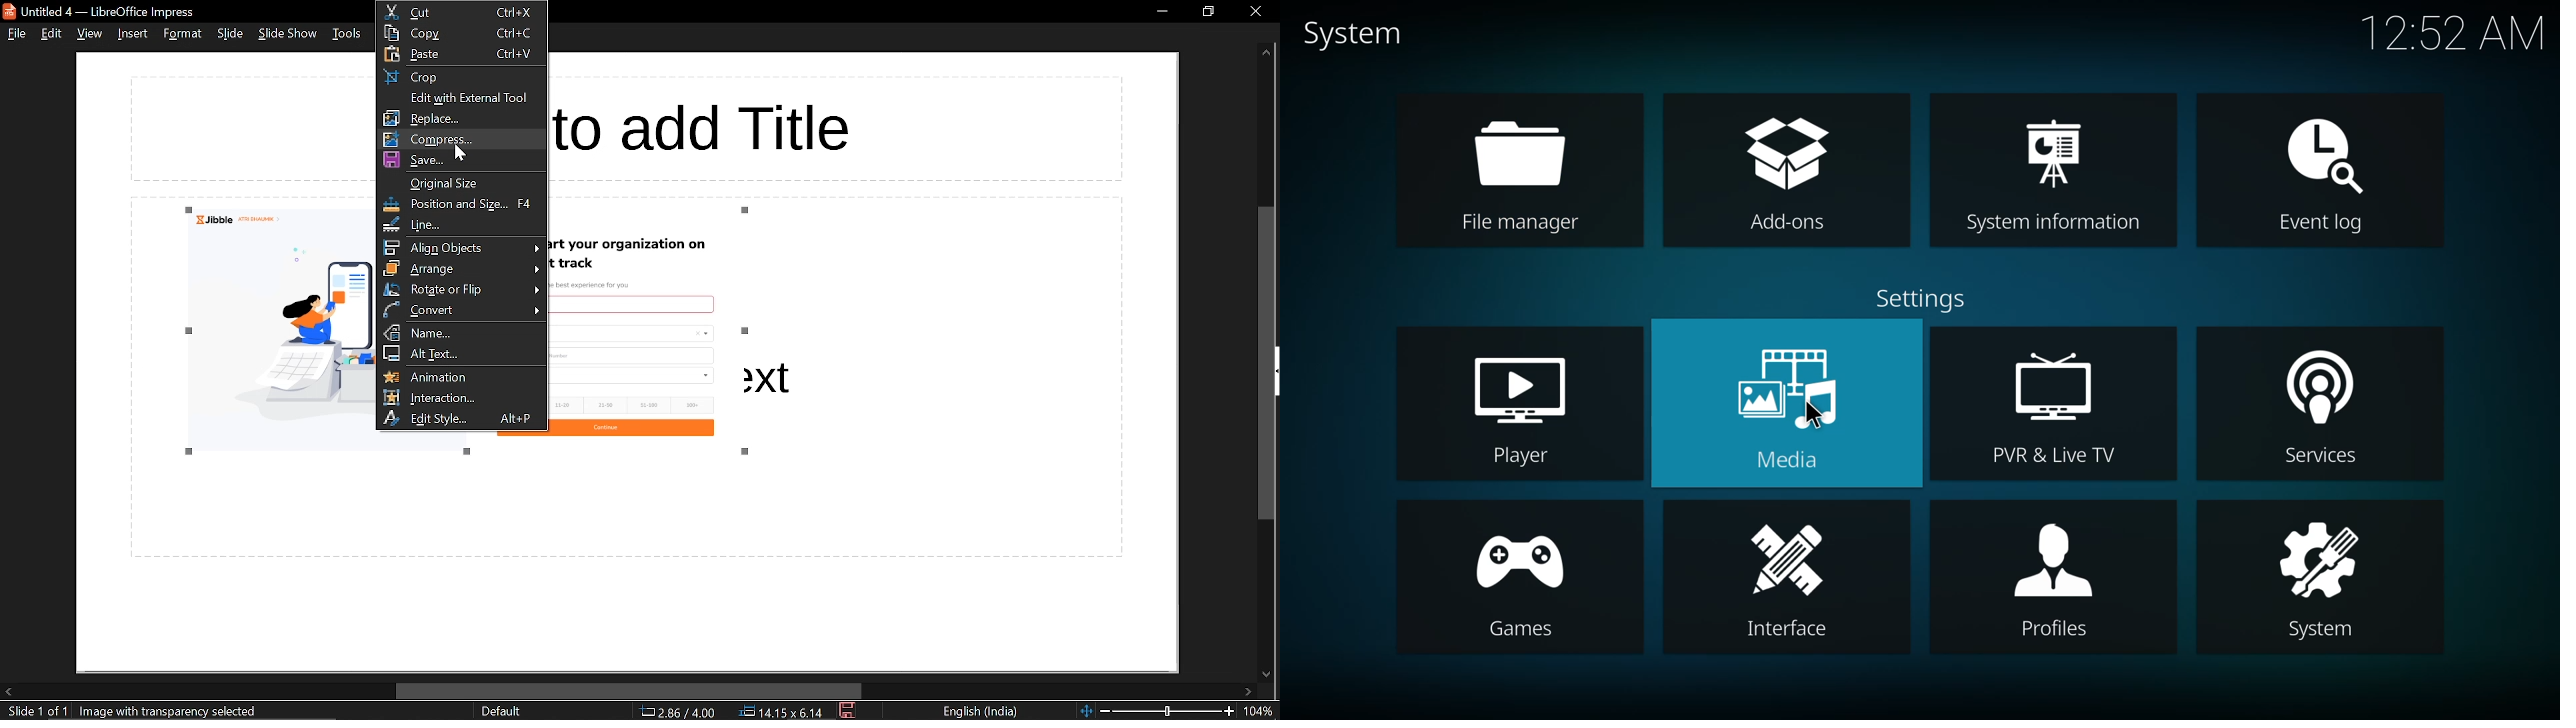  I want to click on File manager, so click(1515, 222).